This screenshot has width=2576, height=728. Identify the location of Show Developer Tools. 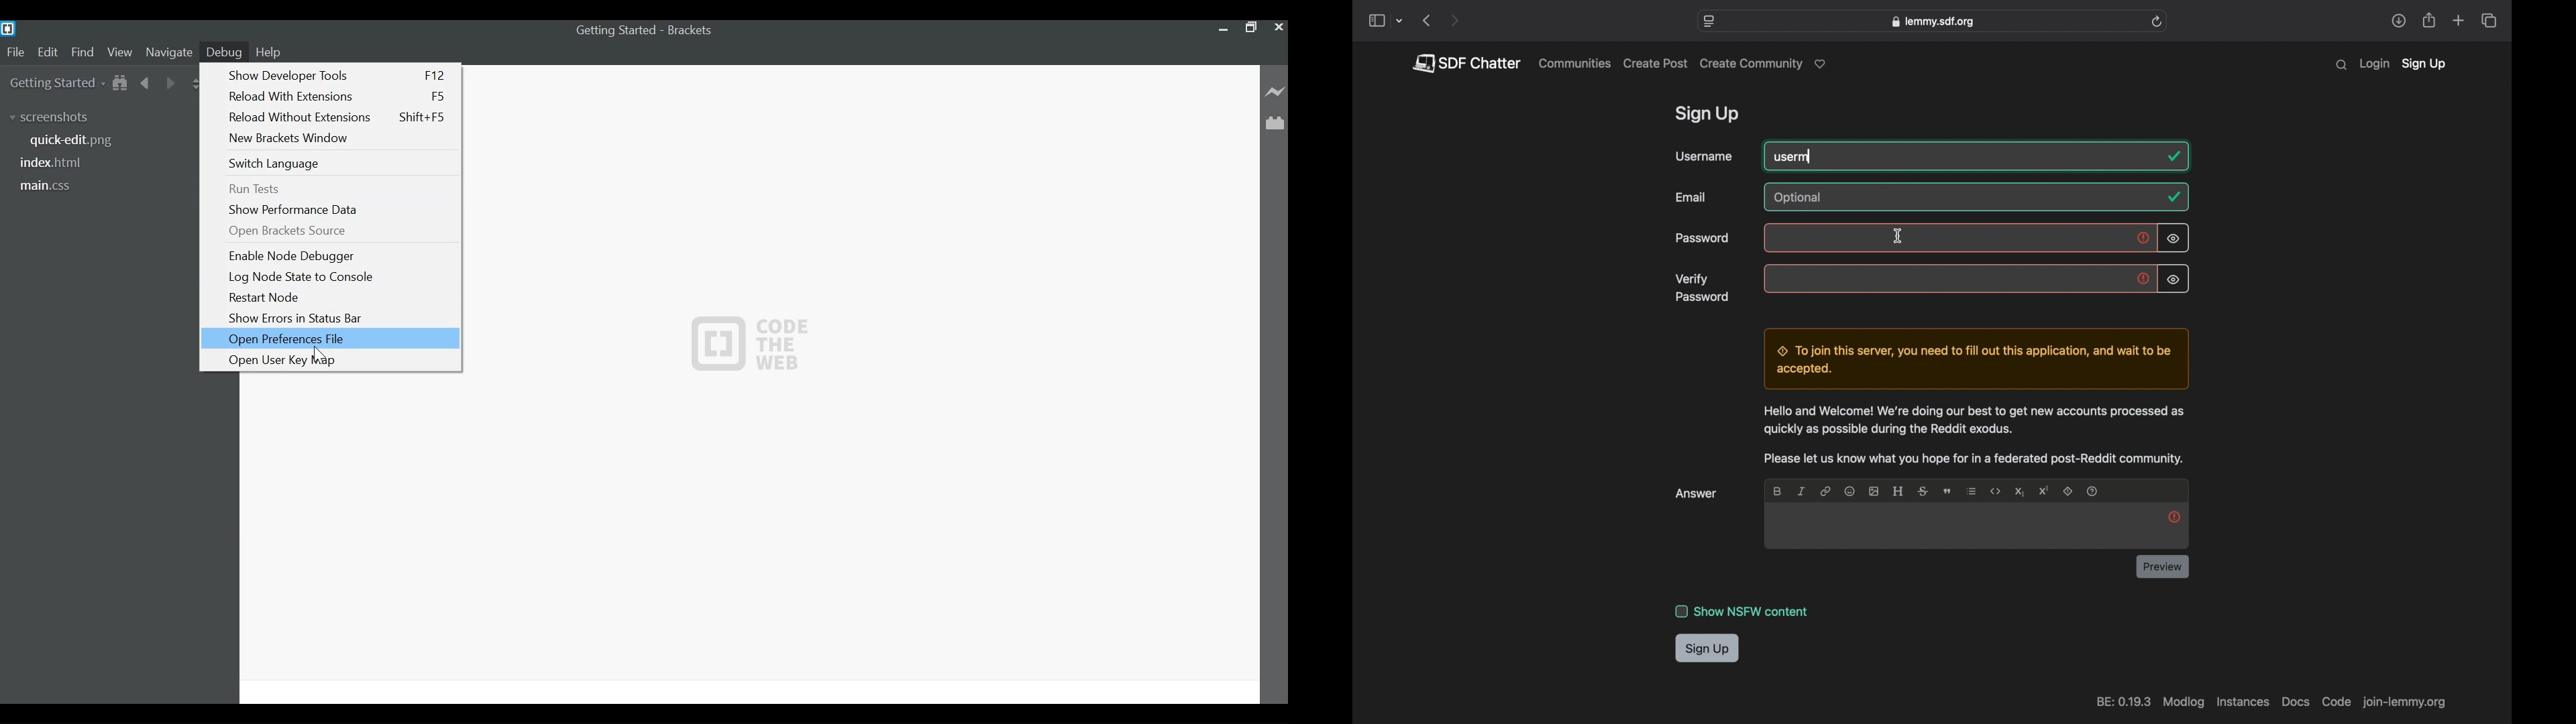
(341, 77).